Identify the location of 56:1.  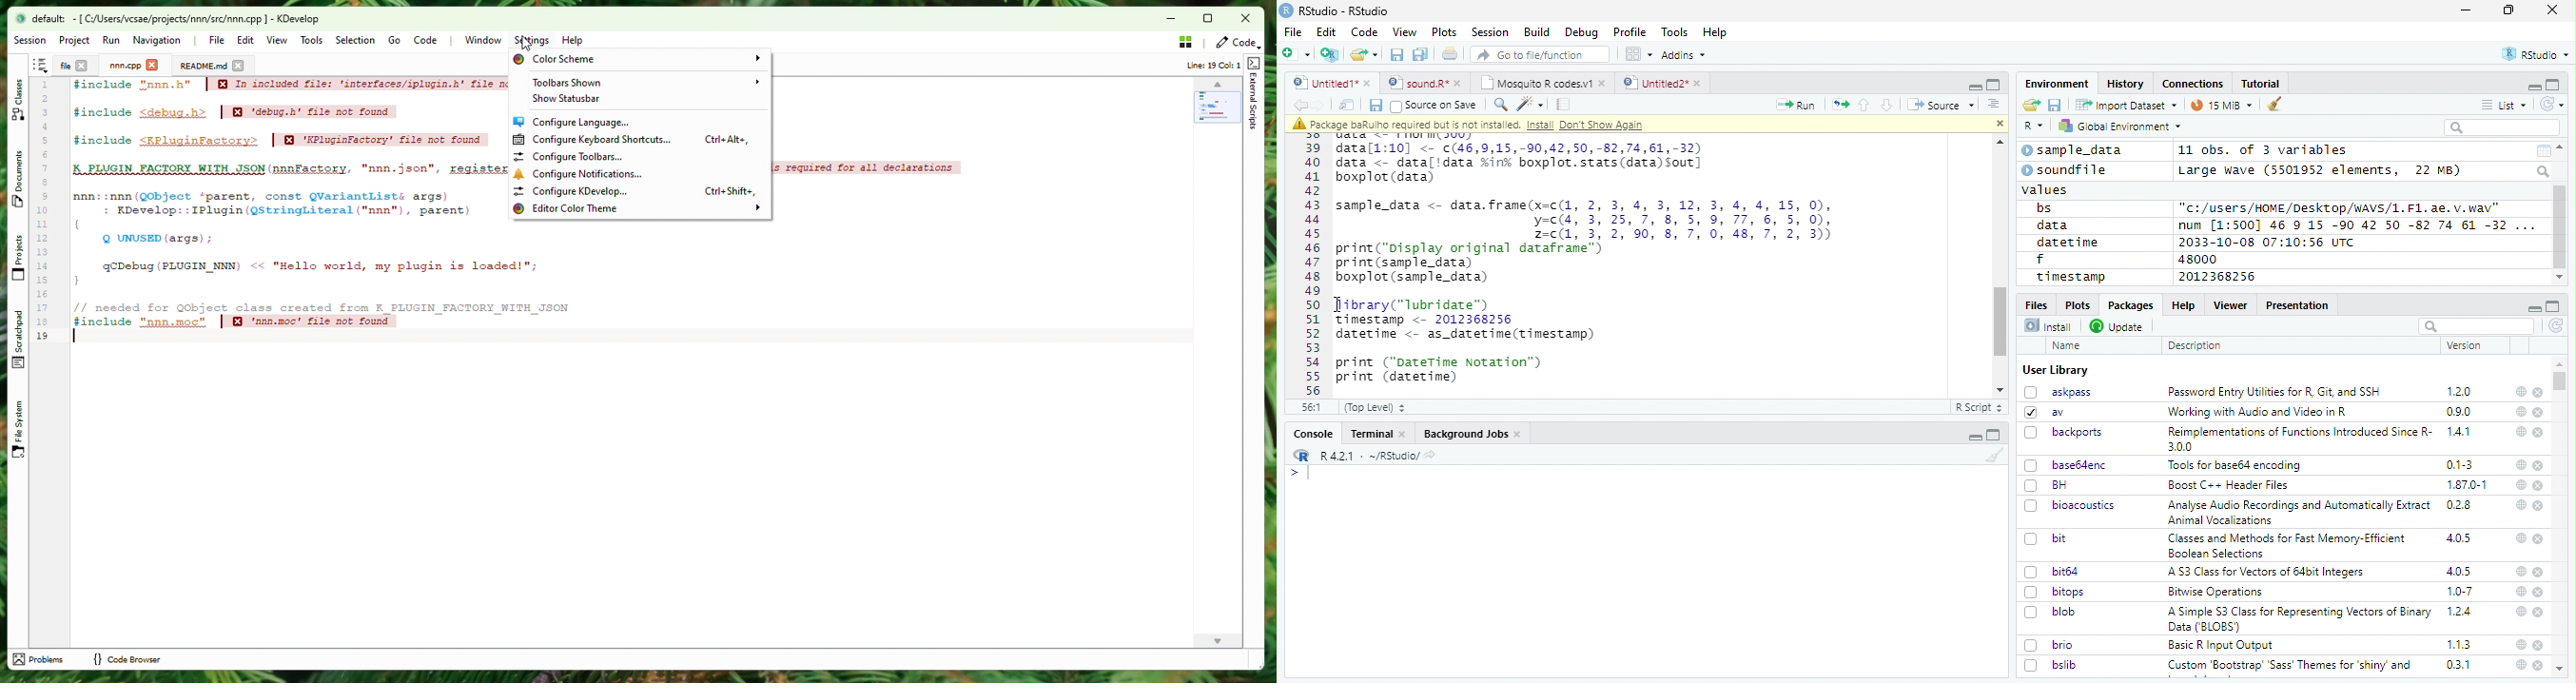
(1313, 407).